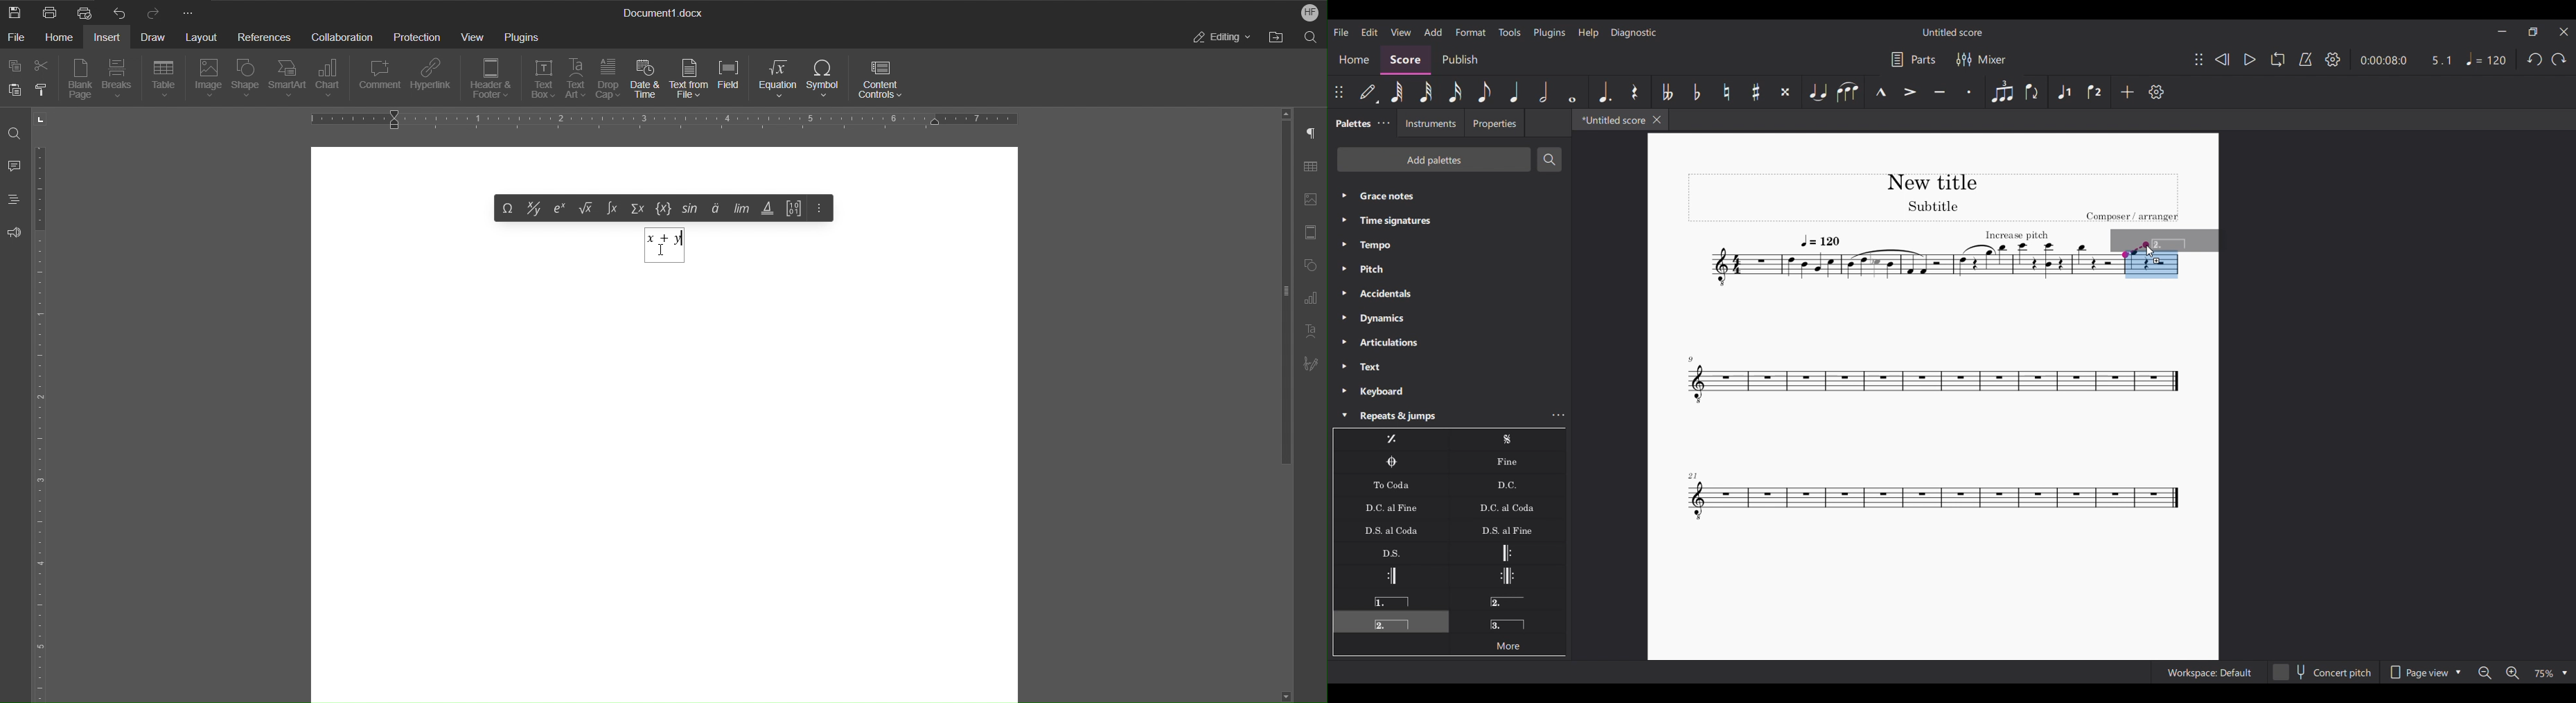  Describe the element at coordinates (199, 39) in the screenshot. I see `Layout` at that location.